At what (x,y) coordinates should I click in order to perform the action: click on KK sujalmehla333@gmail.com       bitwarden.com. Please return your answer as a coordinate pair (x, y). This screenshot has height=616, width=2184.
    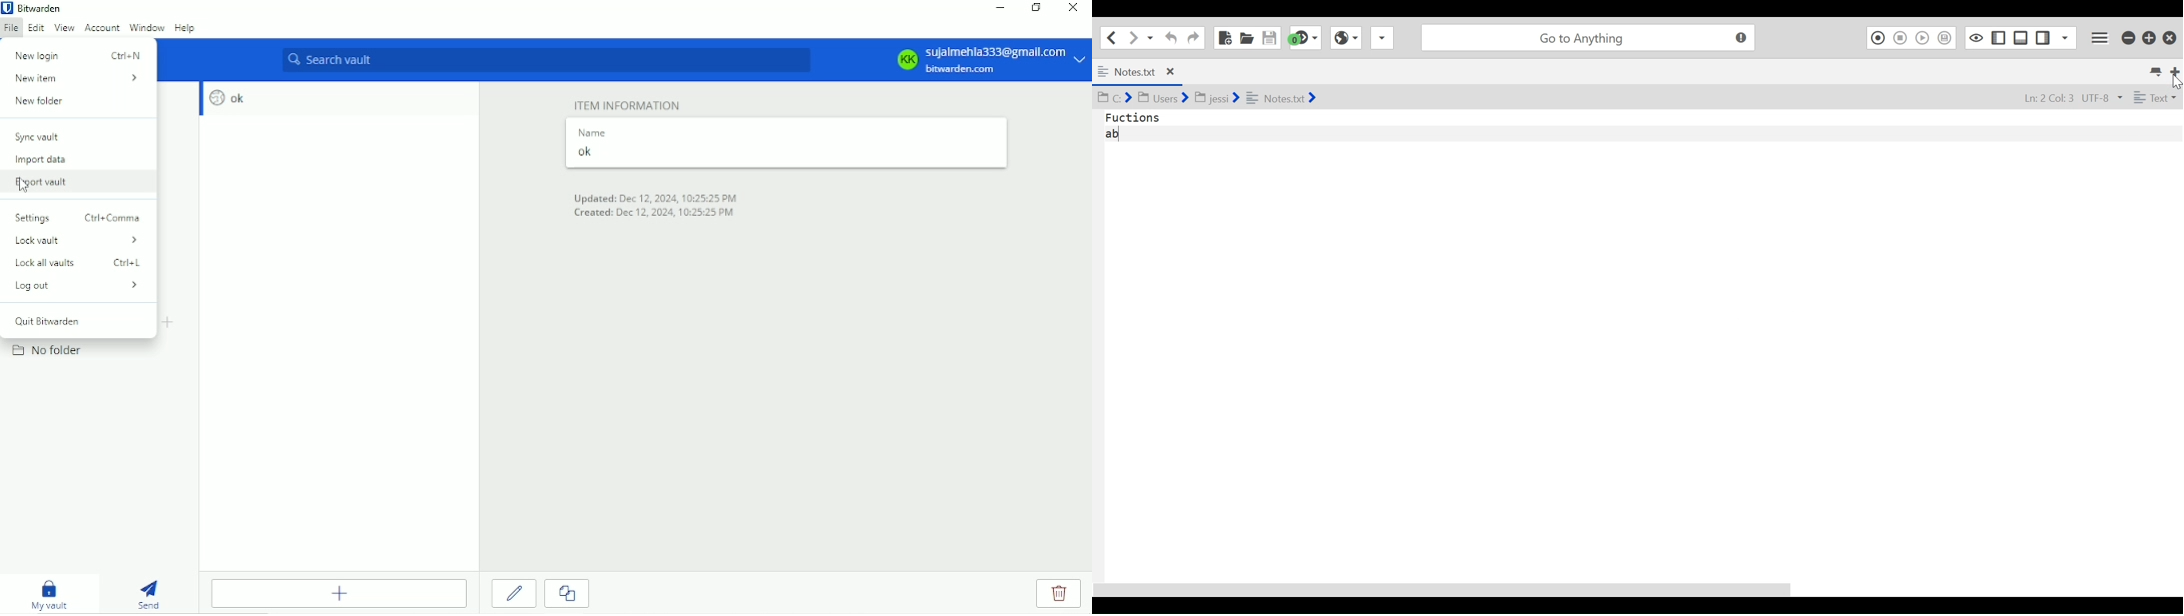
    Looking at the image, I should click on (988, 60).